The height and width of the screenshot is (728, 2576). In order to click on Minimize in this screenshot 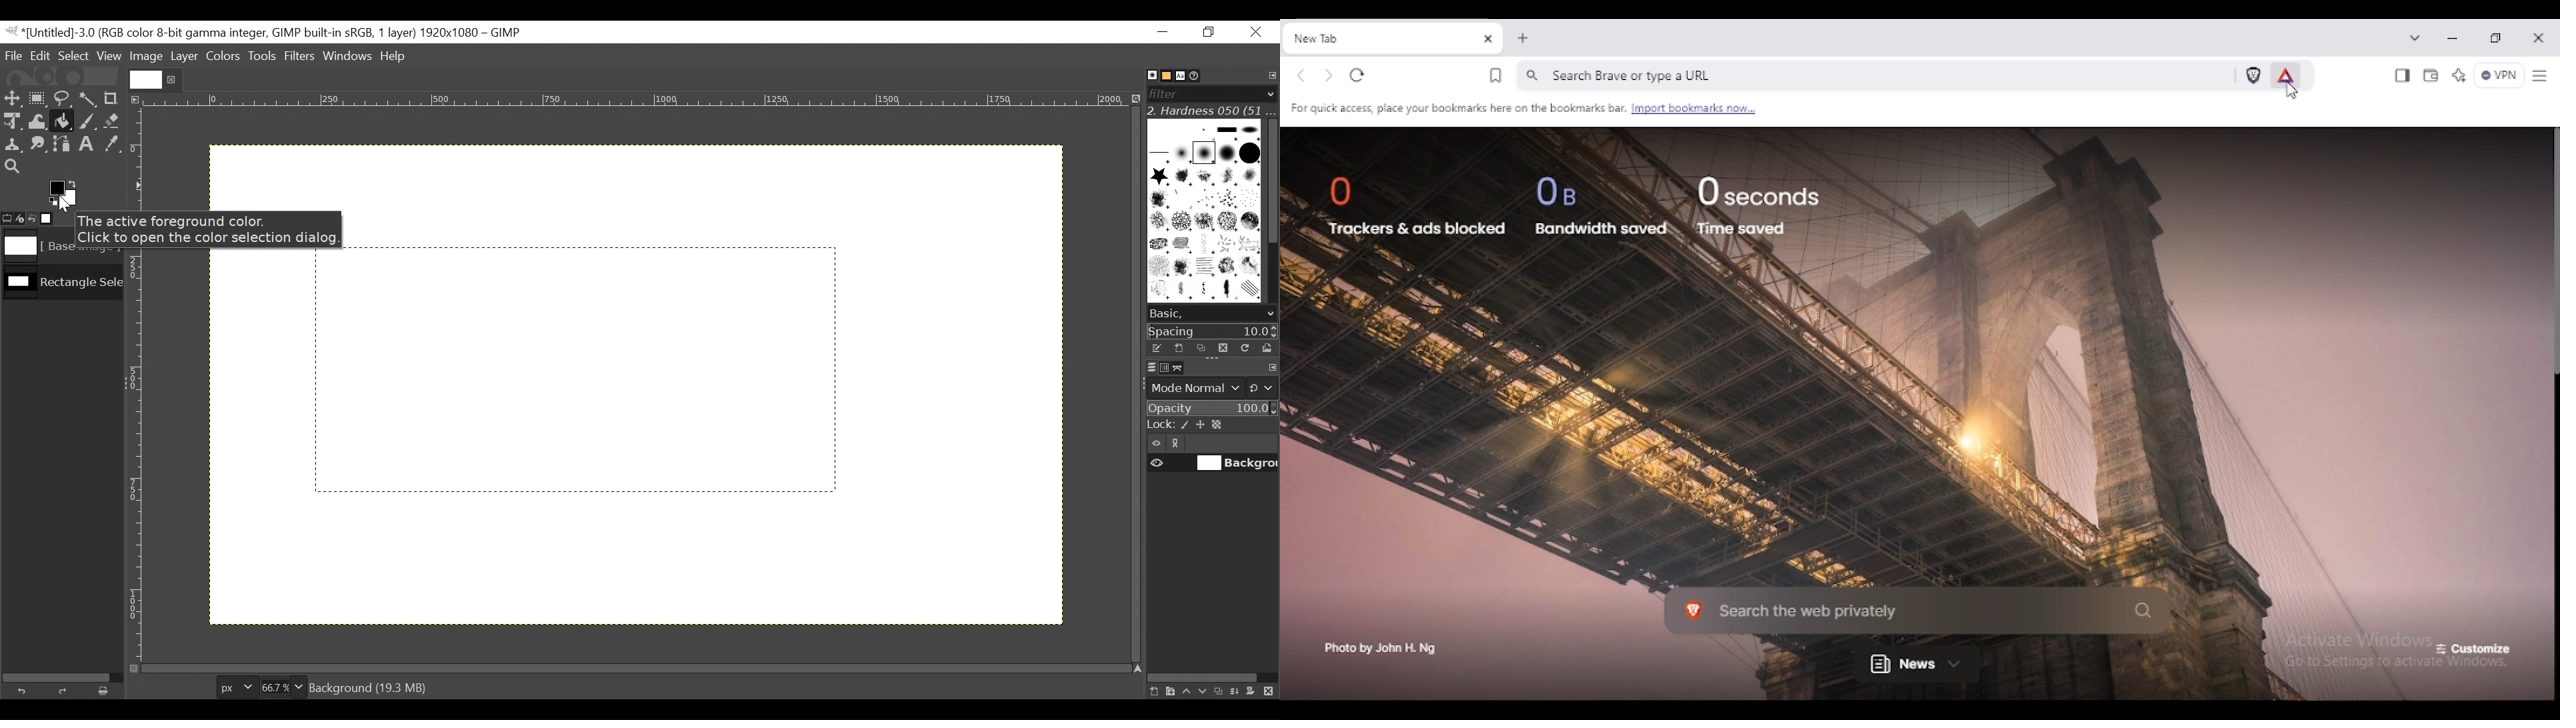, I will do `click(1163, 31)`.